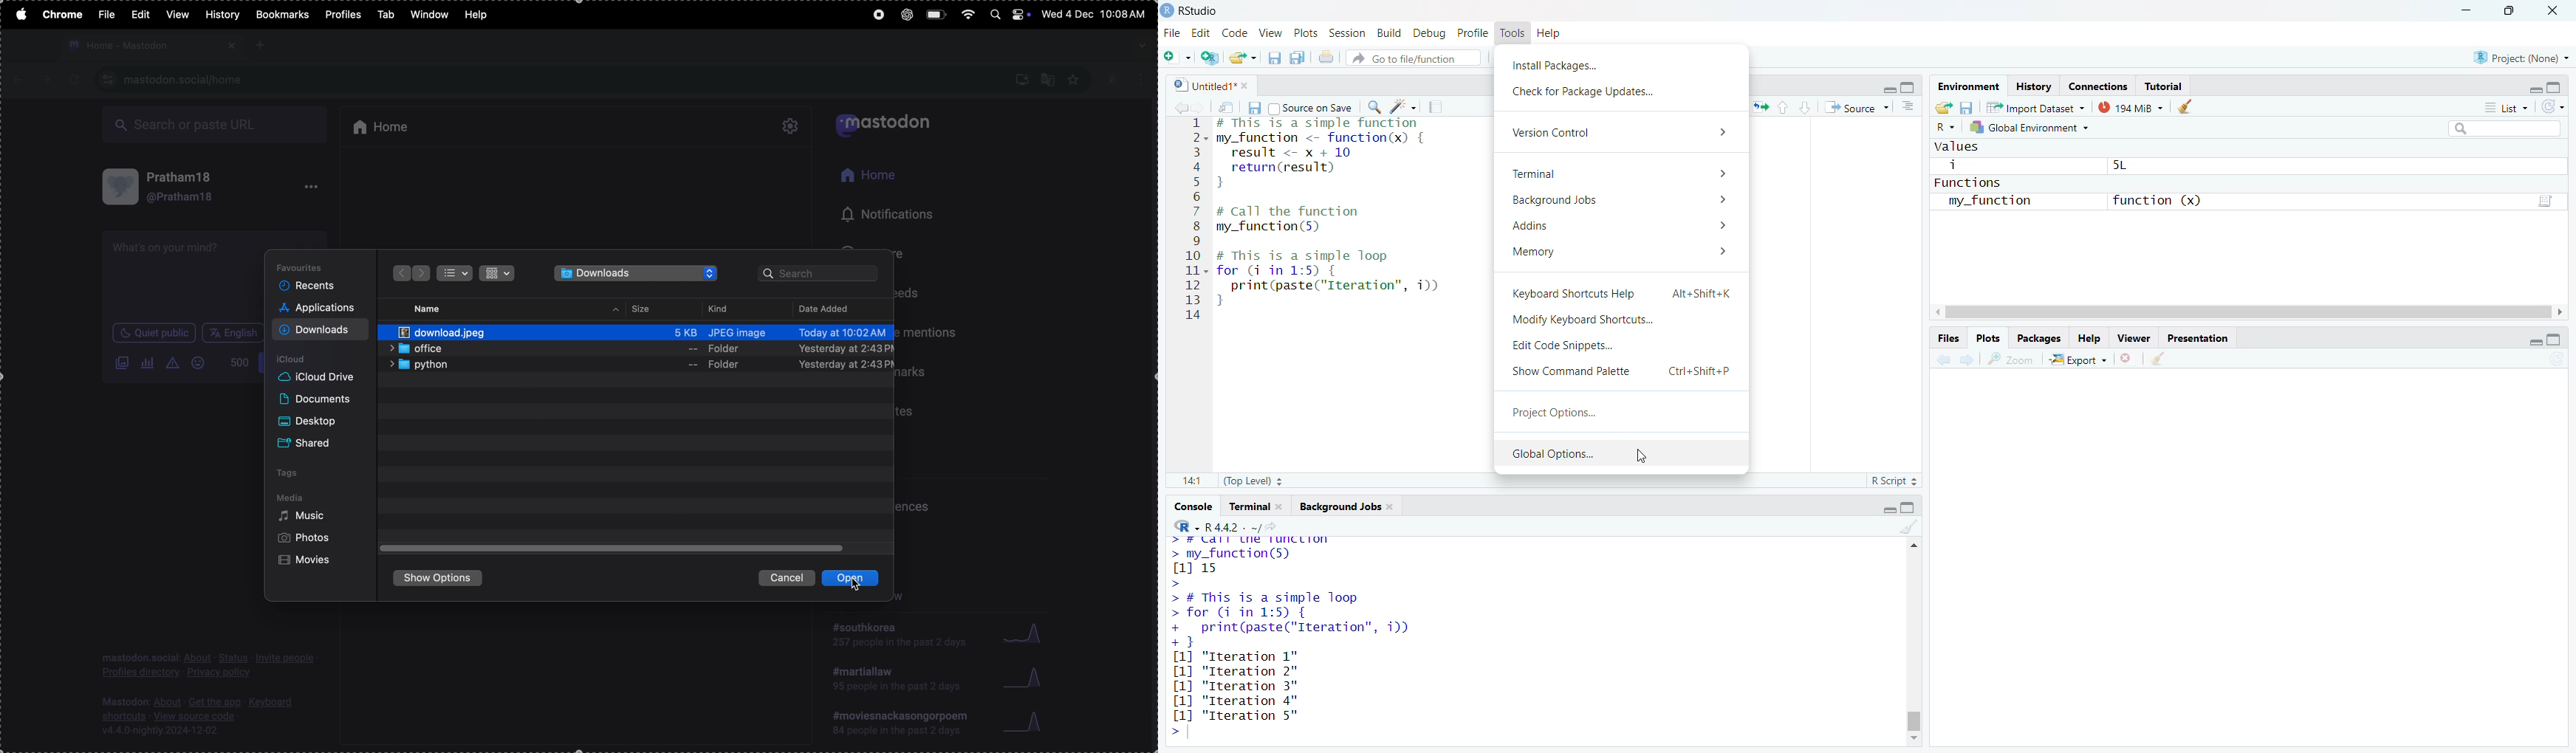 This screenshot has height=756, width=2576. Describe the element at coordinates (1414, 56) in the screenshot. I see `go to file/function` at that location.